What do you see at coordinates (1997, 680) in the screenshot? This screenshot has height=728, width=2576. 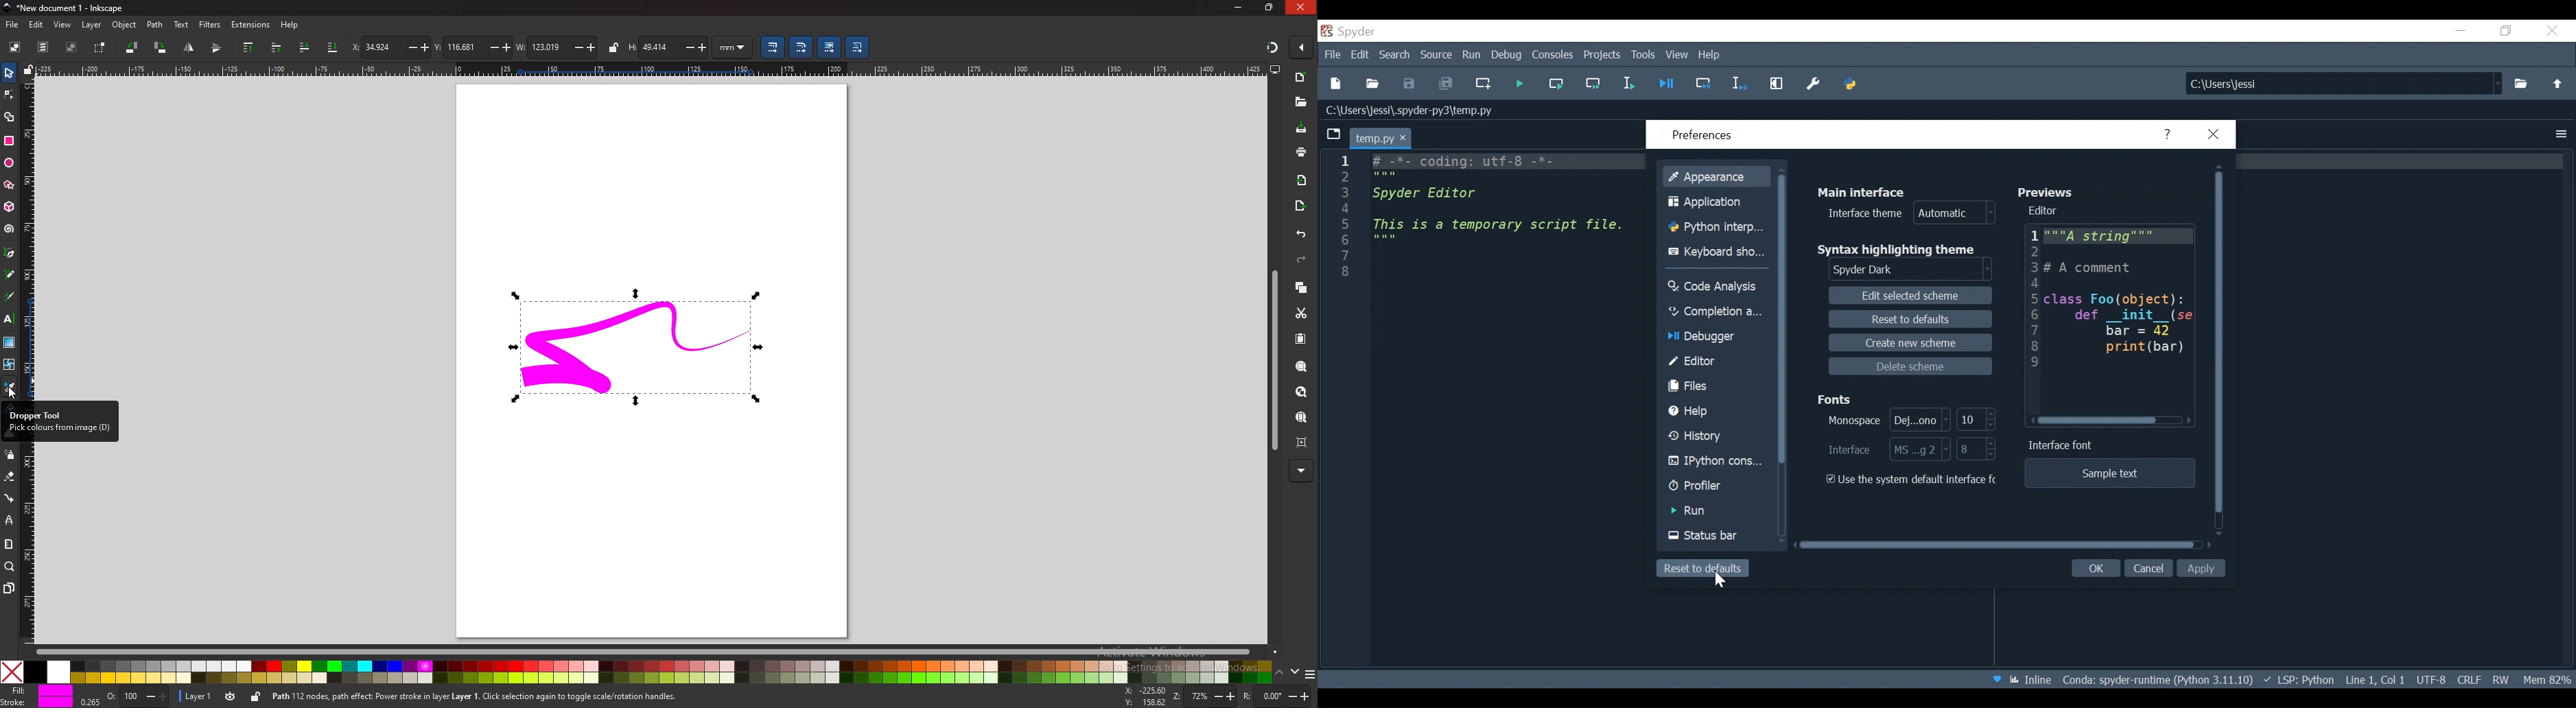 I see `Help Spyder` at bounding box center [1997, 680].